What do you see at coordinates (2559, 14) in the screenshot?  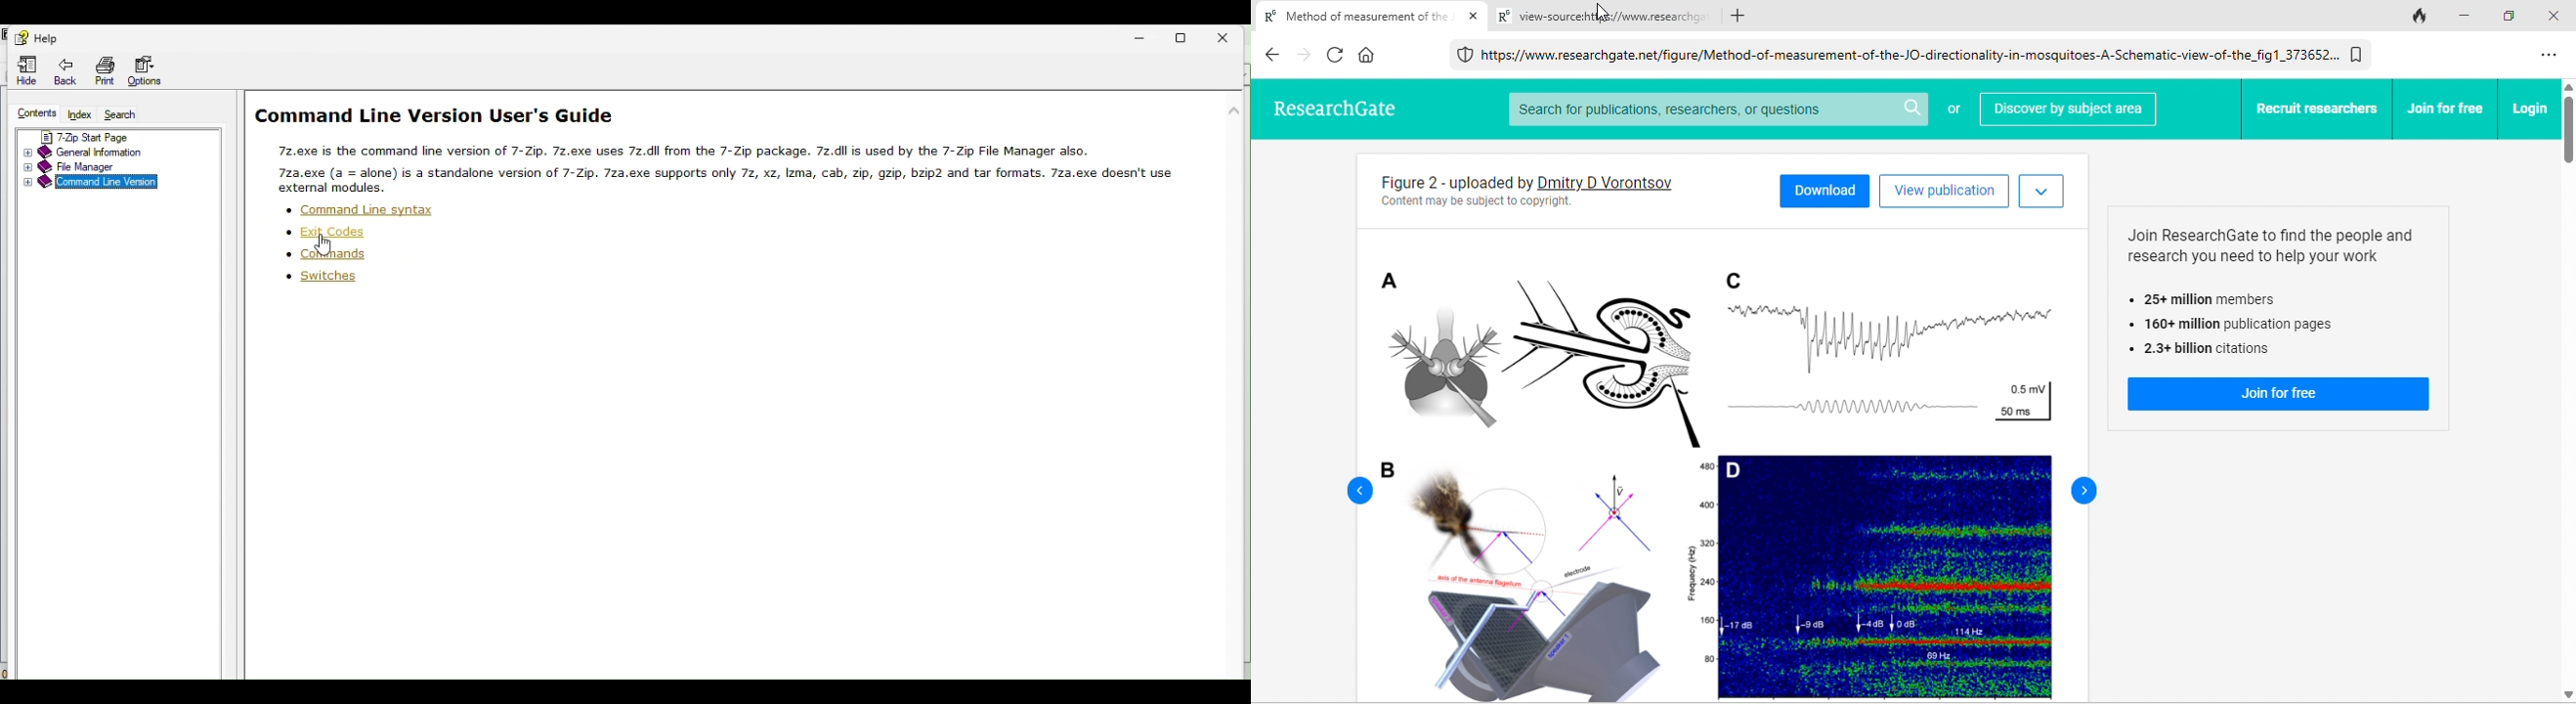 I see `close` at bounding box center [2559, 14].